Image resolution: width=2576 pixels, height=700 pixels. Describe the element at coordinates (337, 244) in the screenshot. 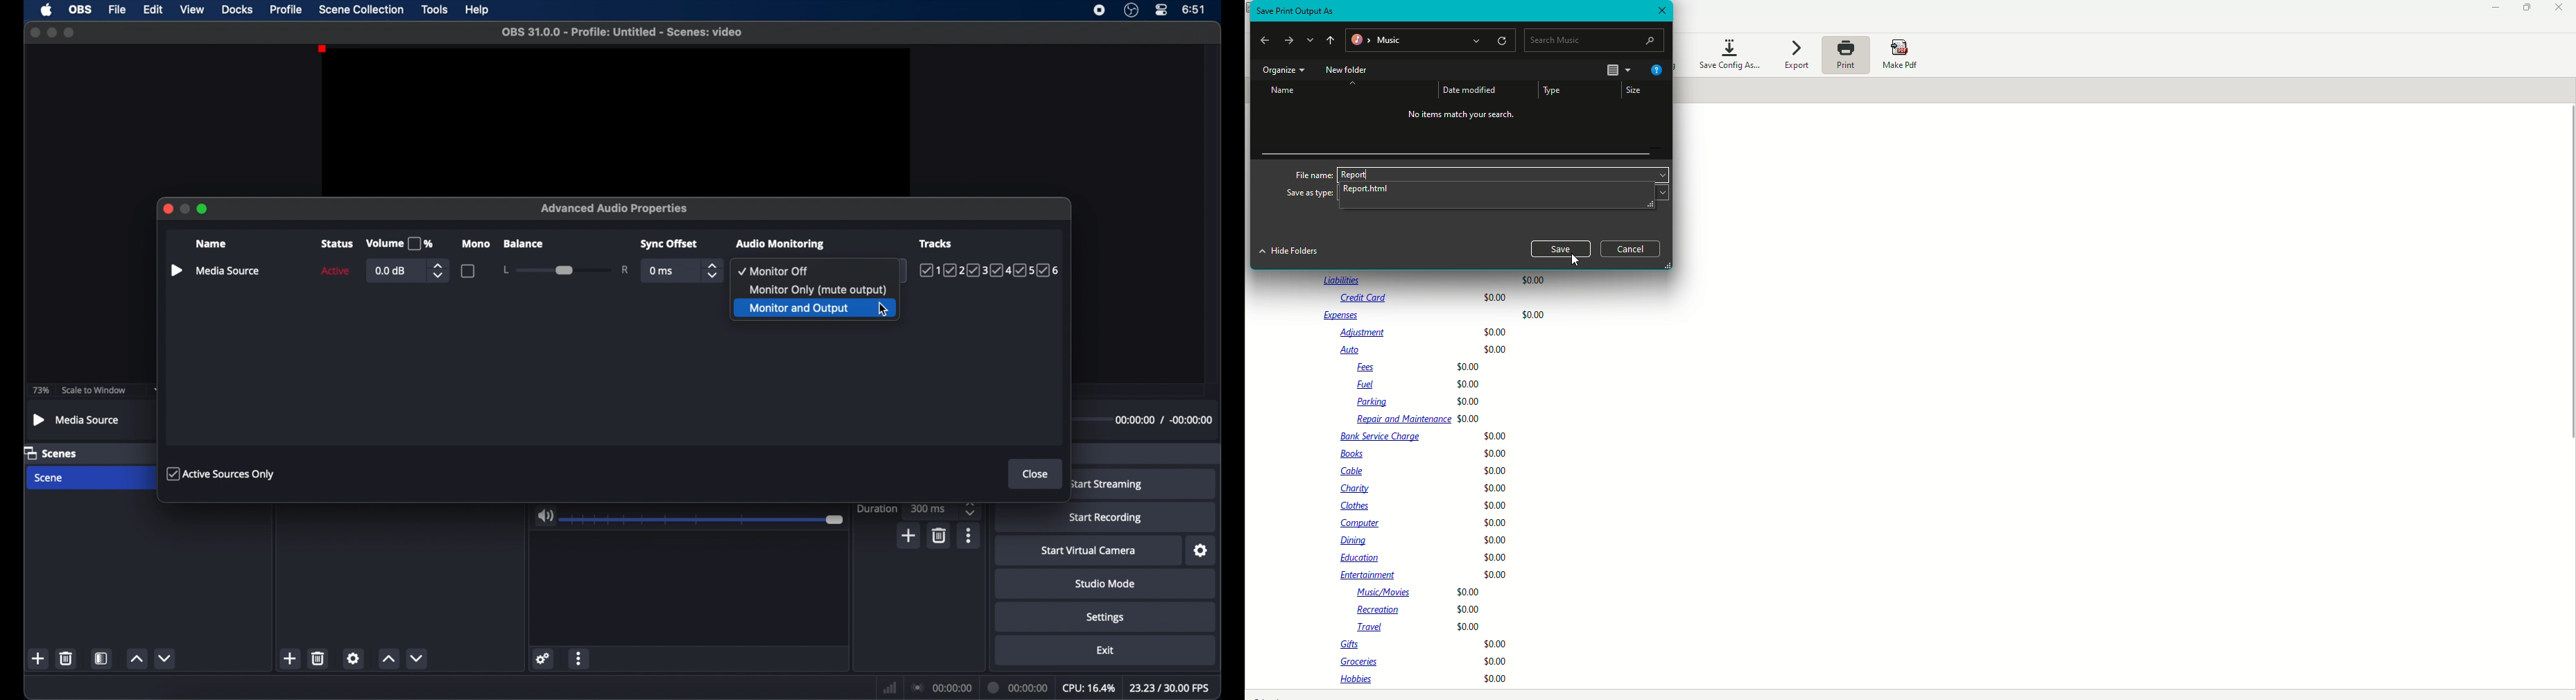

I see `status` at that location.